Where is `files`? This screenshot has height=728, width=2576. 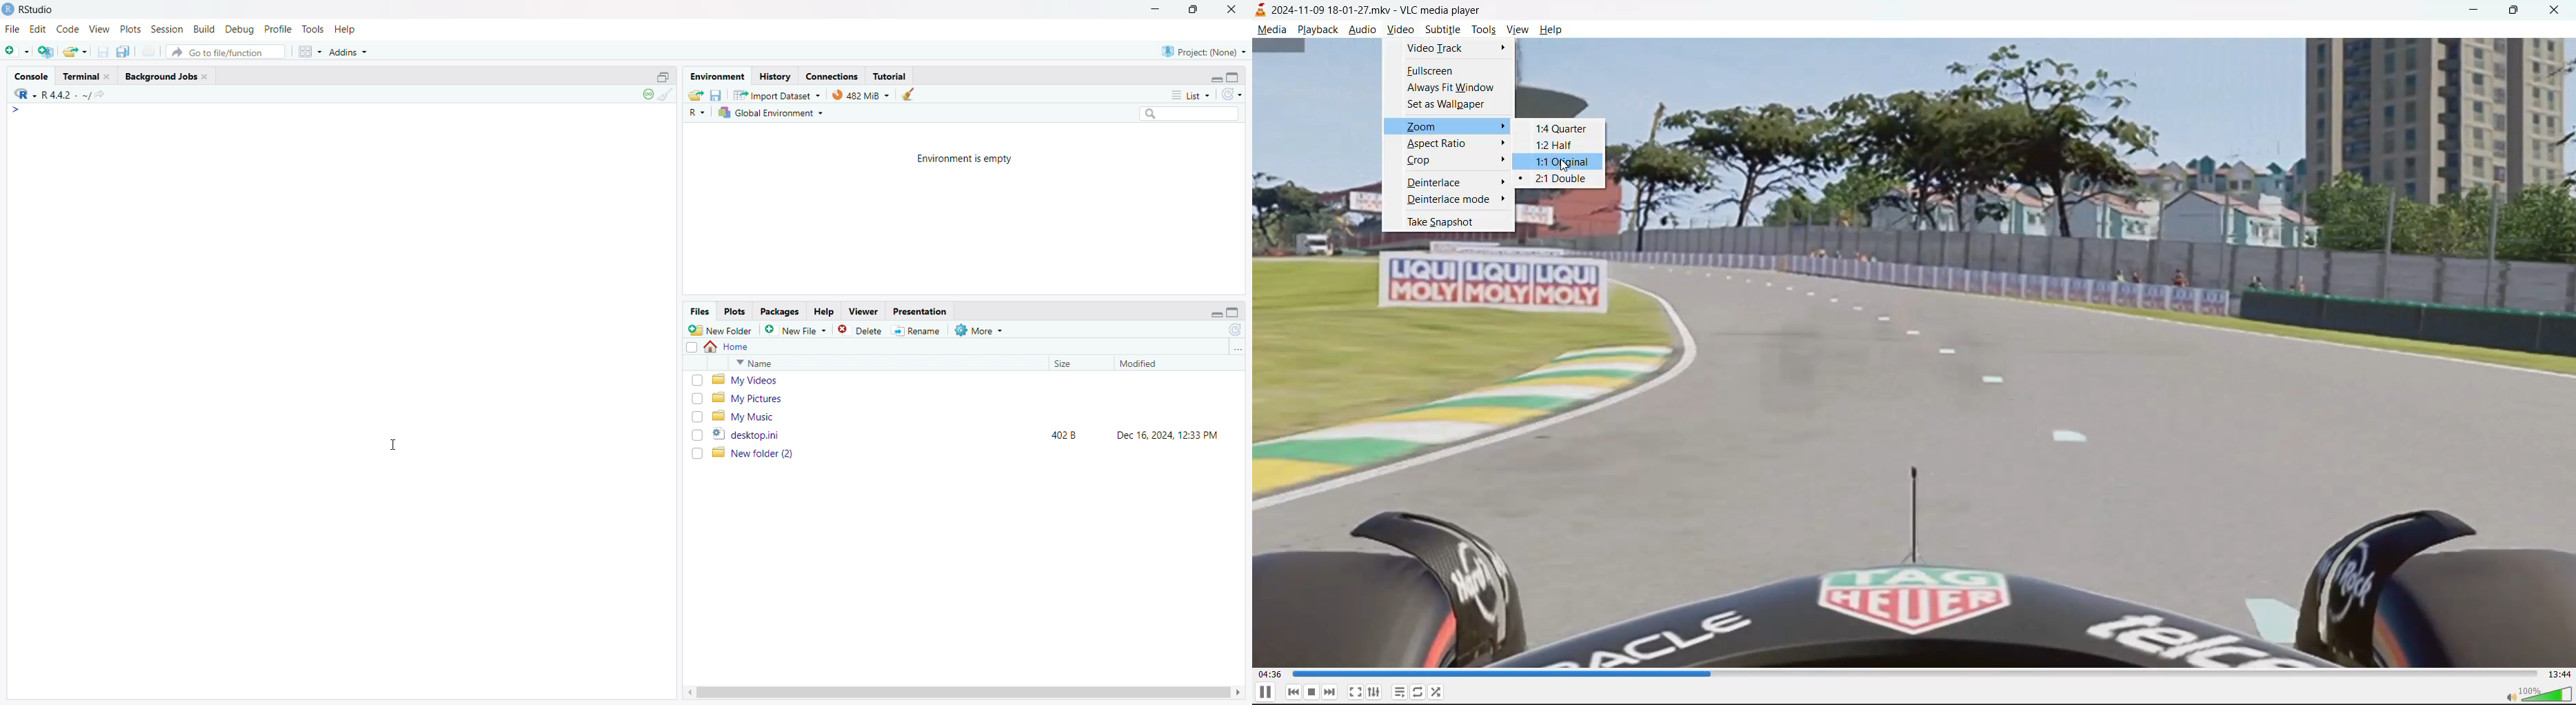 files is located at coordinates (699, 312).